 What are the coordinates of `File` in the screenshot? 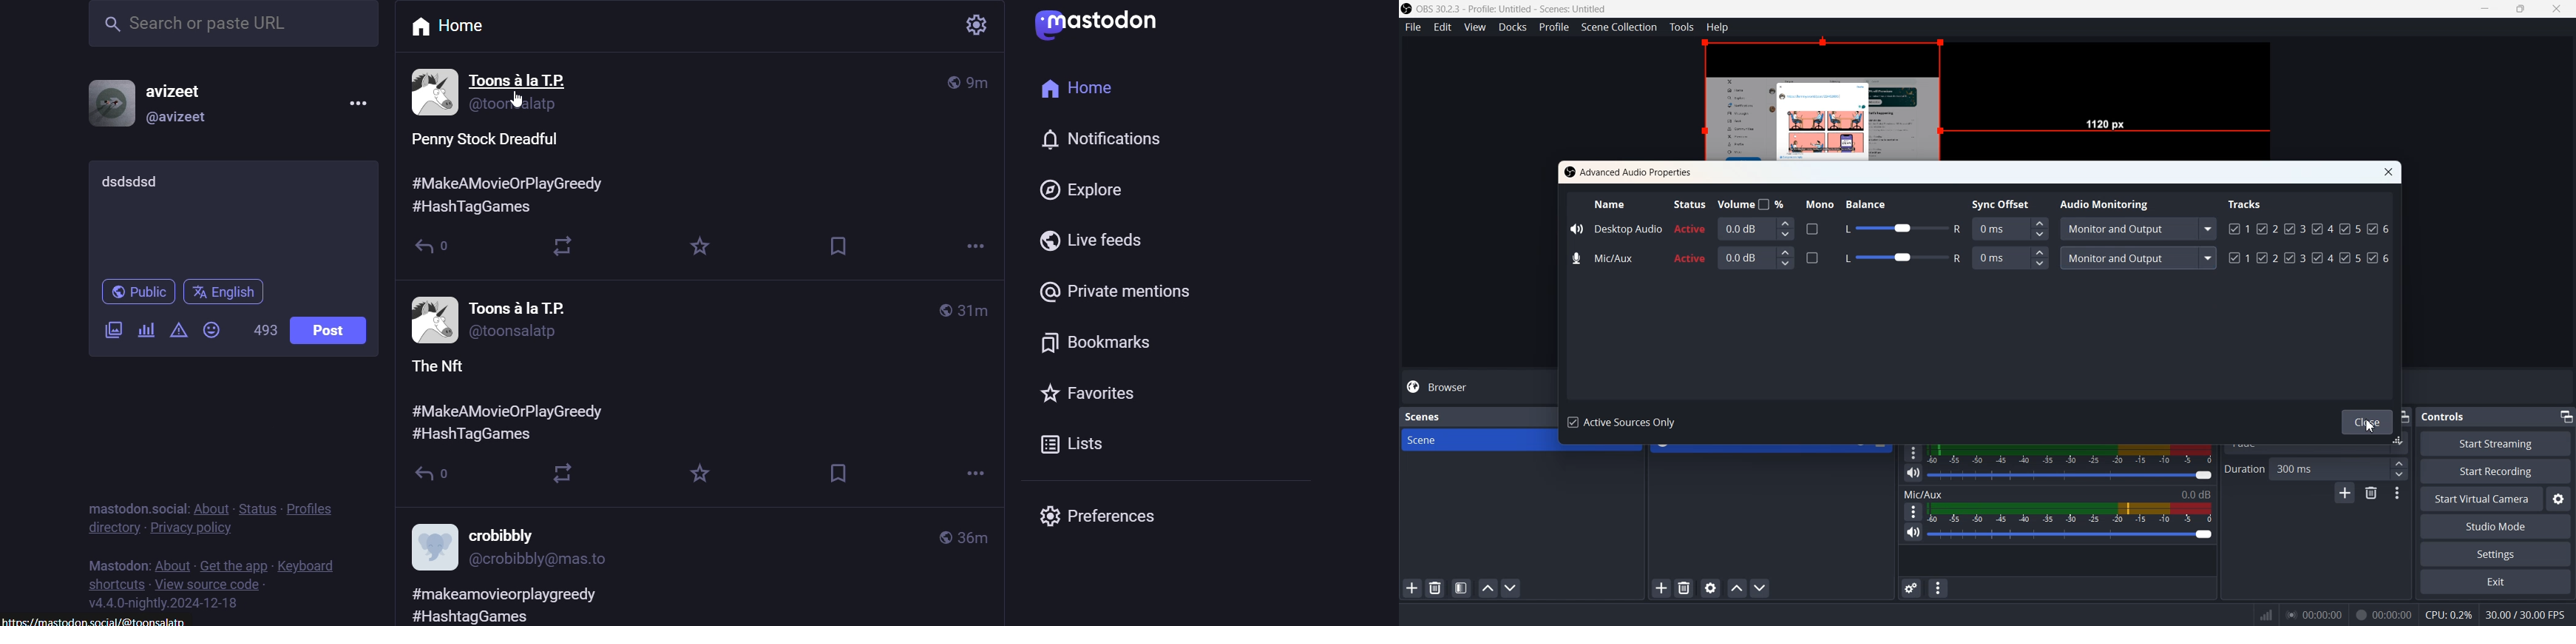 It's located at (1413, 28).